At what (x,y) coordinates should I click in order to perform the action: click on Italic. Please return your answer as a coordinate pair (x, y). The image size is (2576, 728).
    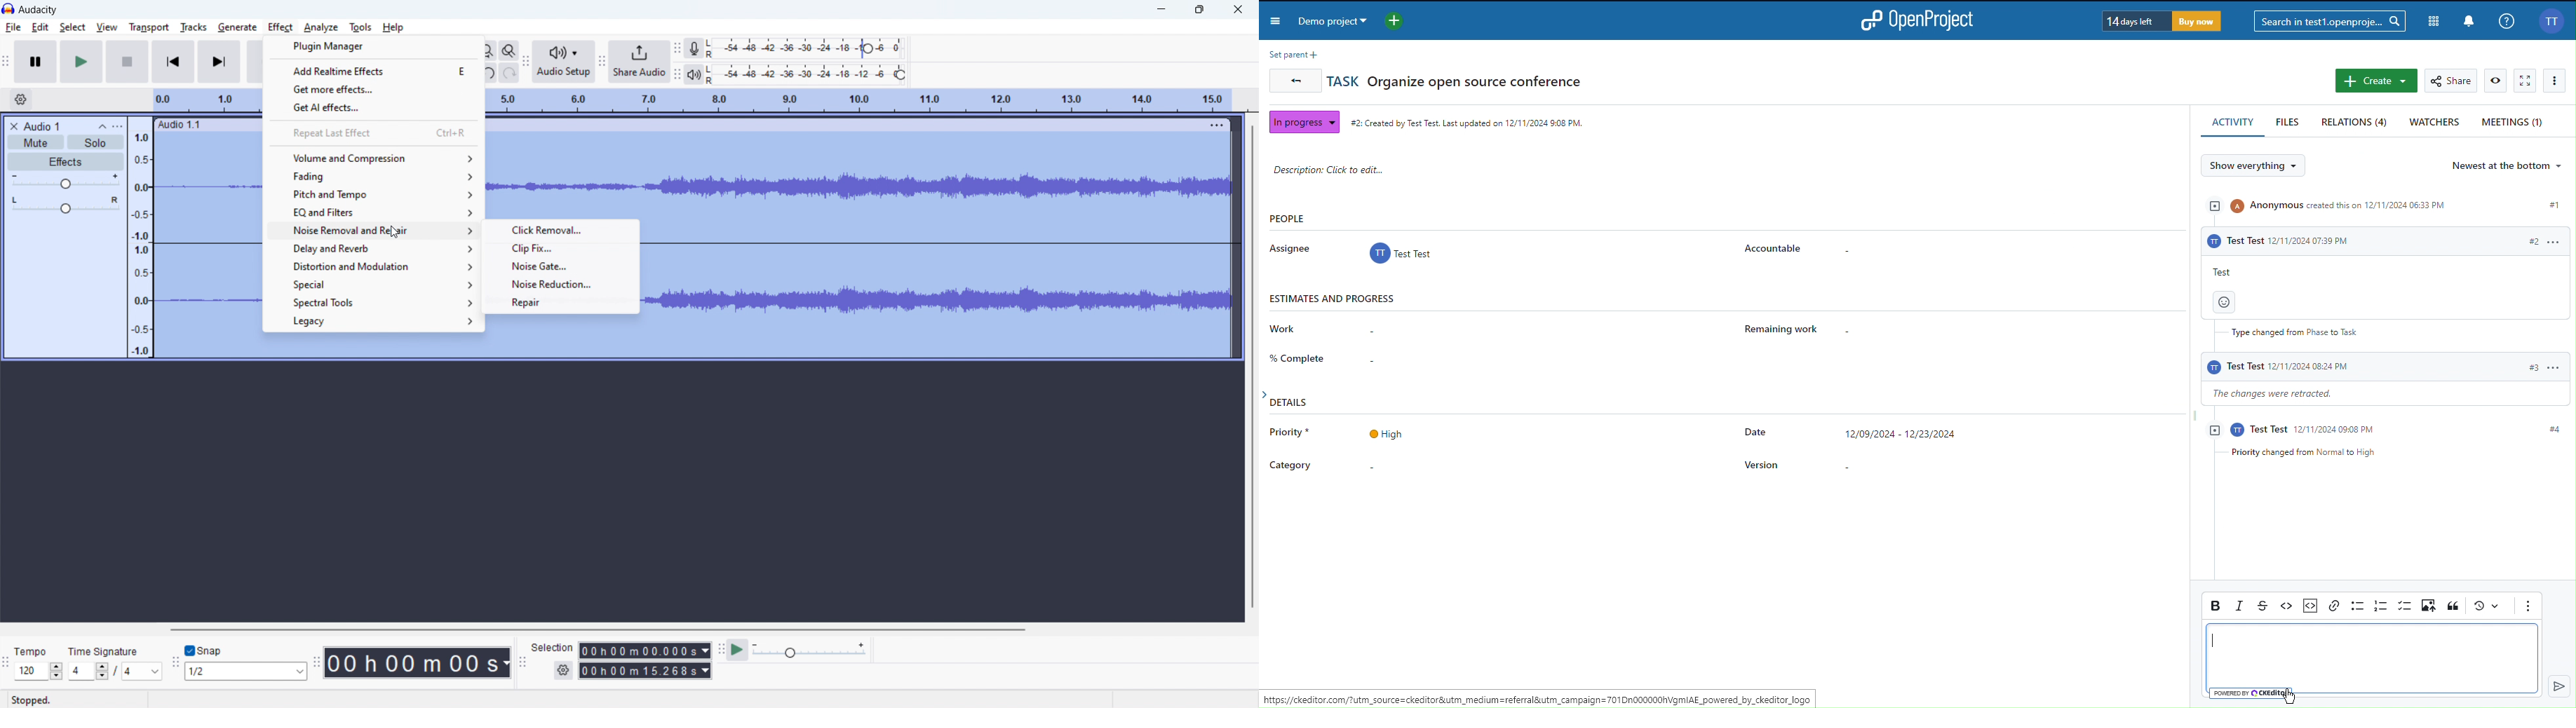
    Looking at the image, I should click on (2241, 606).